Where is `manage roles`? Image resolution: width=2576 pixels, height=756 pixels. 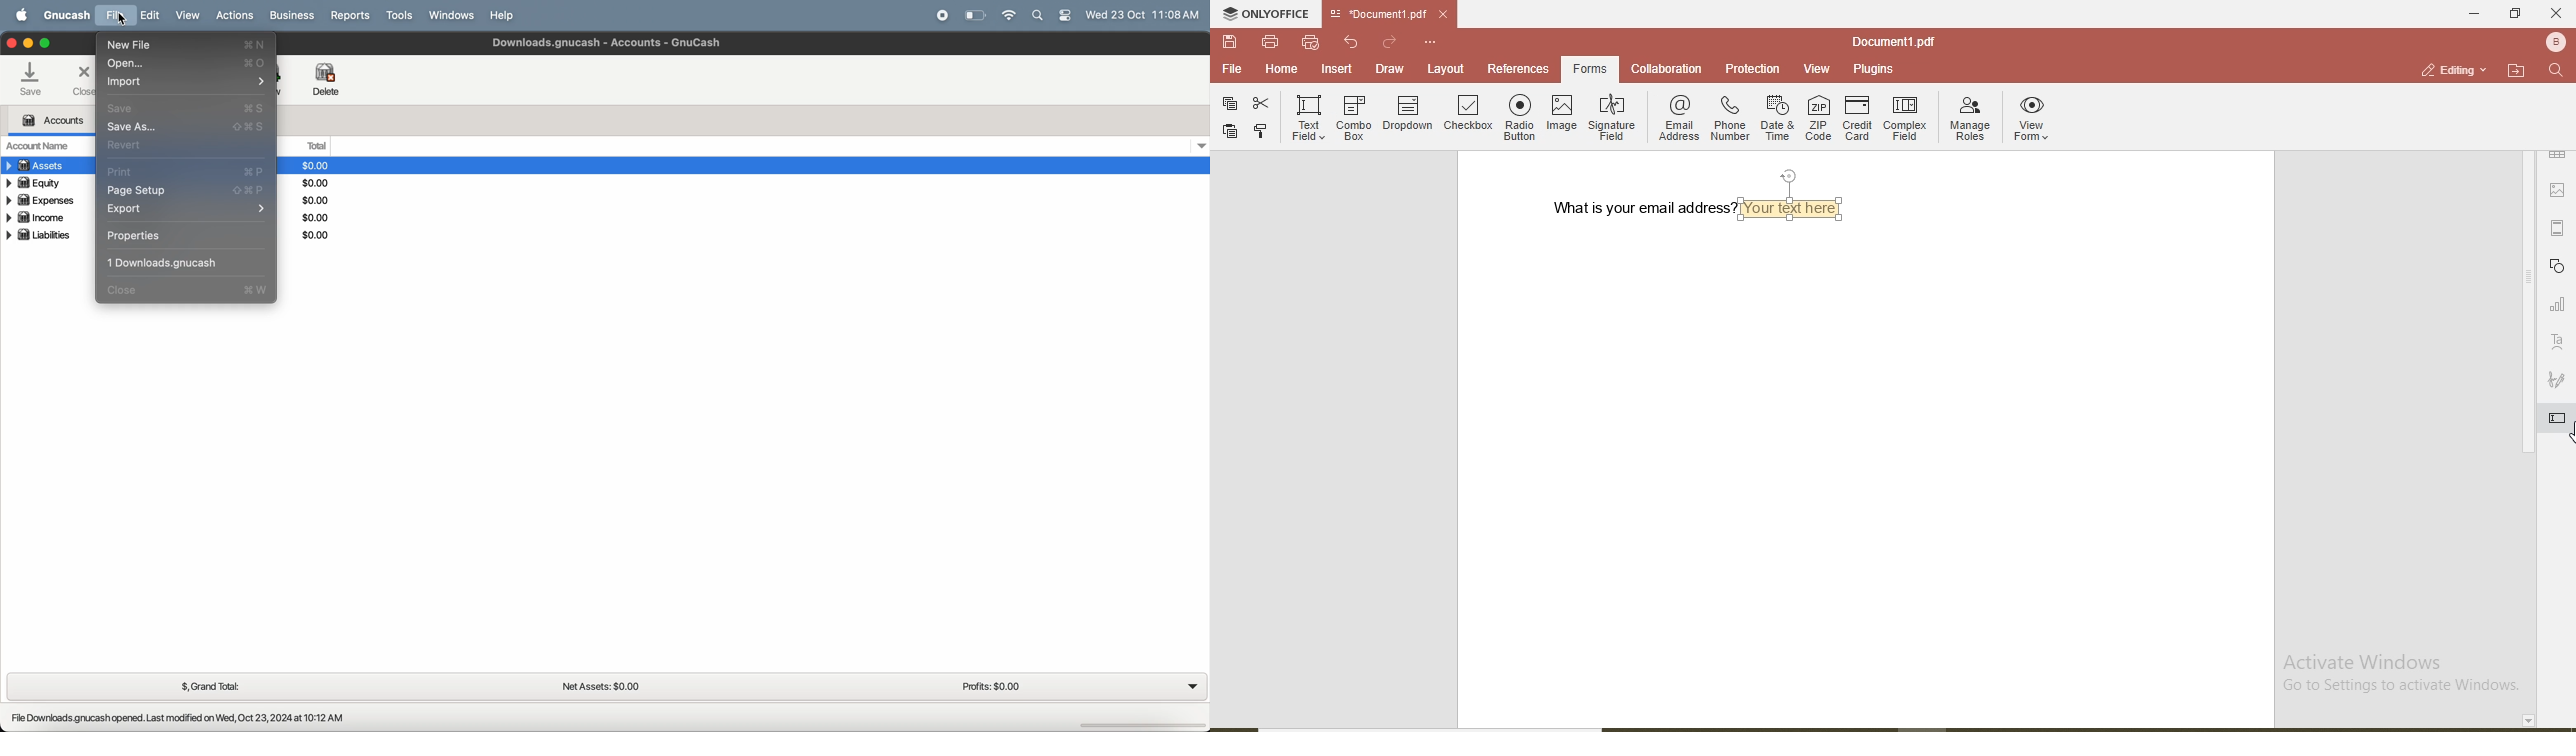
manage roles is located at coordinates (1972, 119).